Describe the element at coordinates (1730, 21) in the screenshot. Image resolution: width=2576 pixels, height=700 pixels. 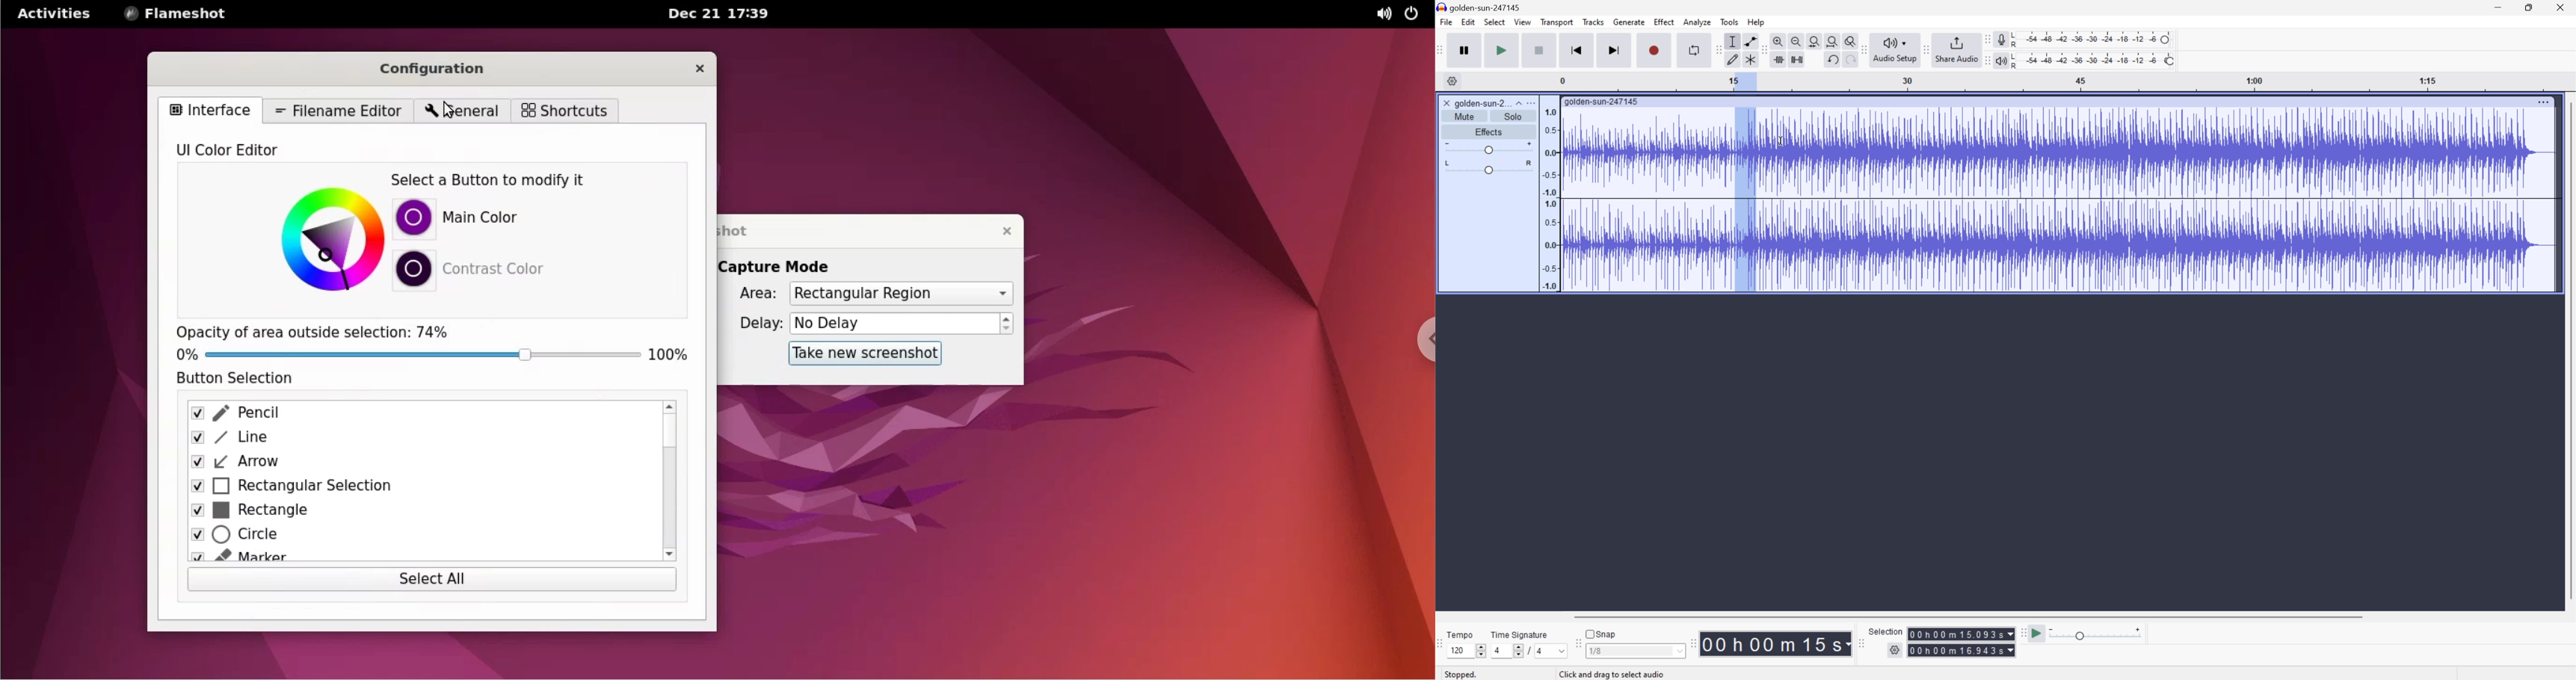
I see `Tools` at that location.